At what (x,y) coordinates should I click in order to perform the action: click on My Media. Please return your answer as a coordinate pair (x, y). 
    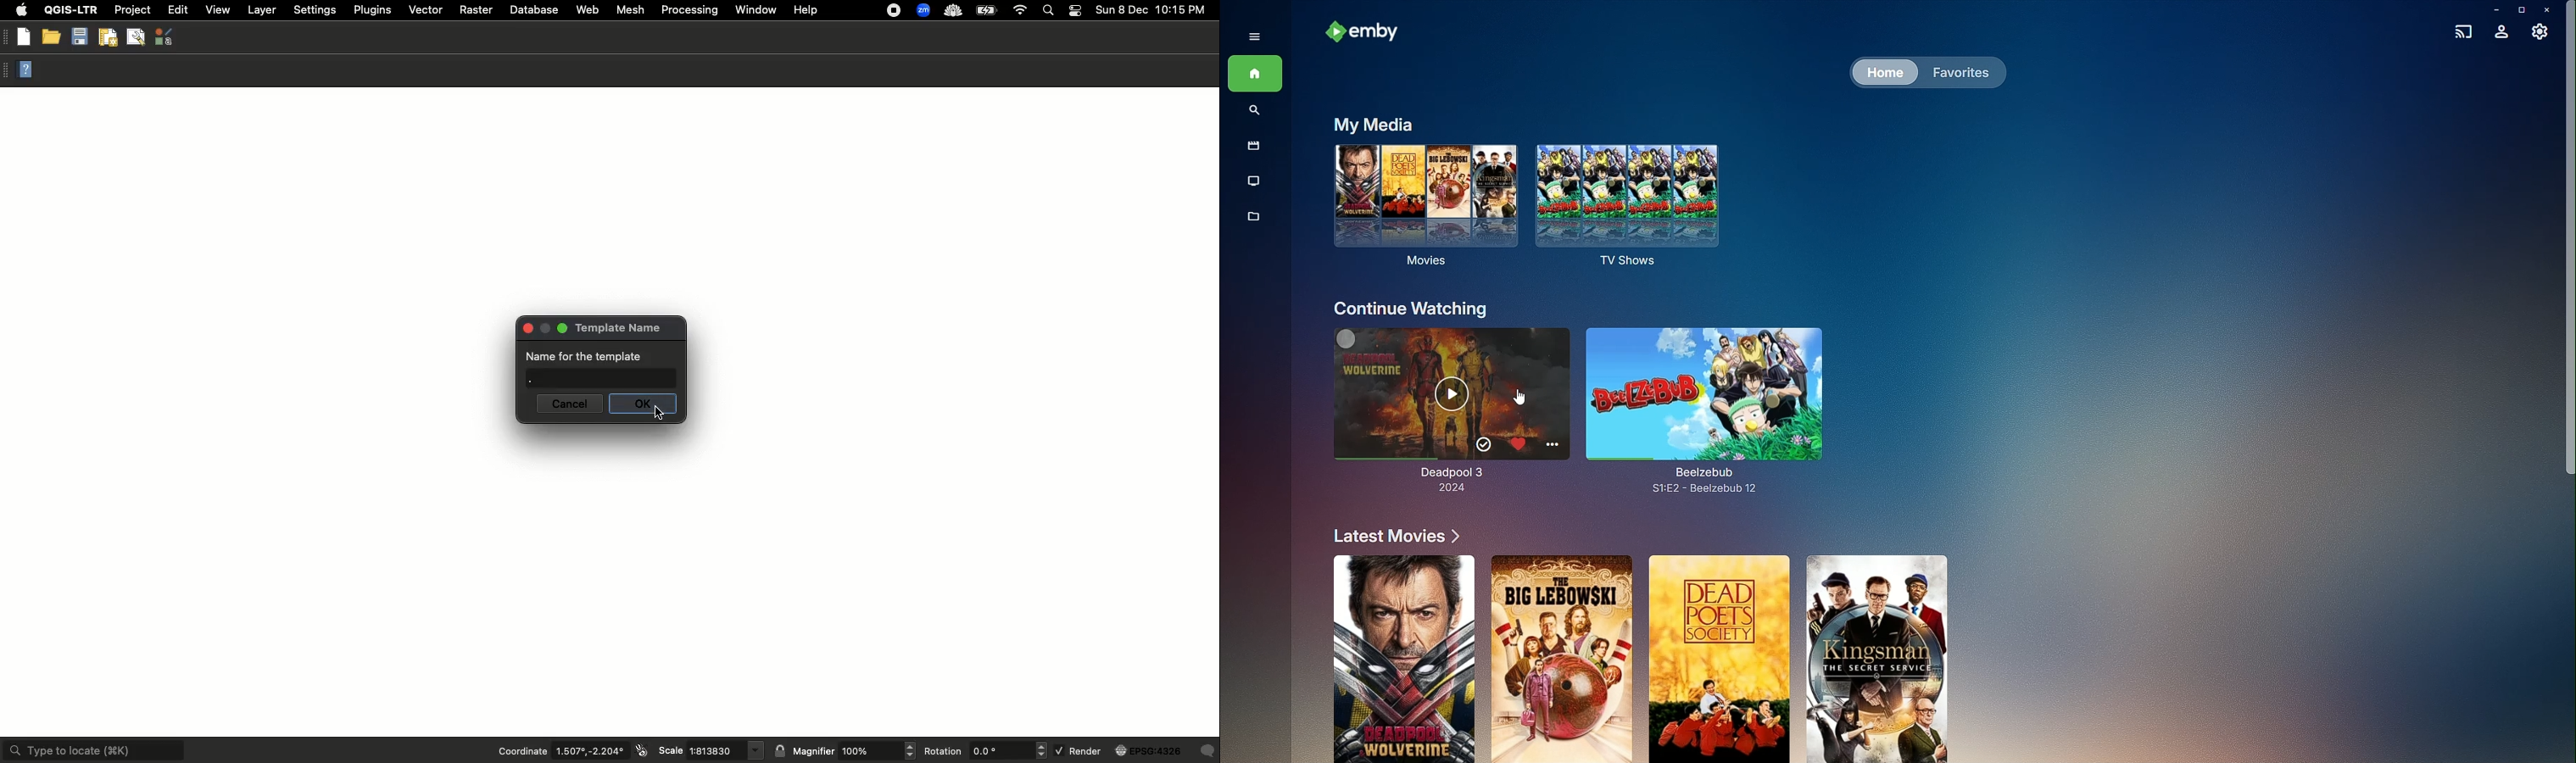
    Looking at the image, I should click on (1371, 124).